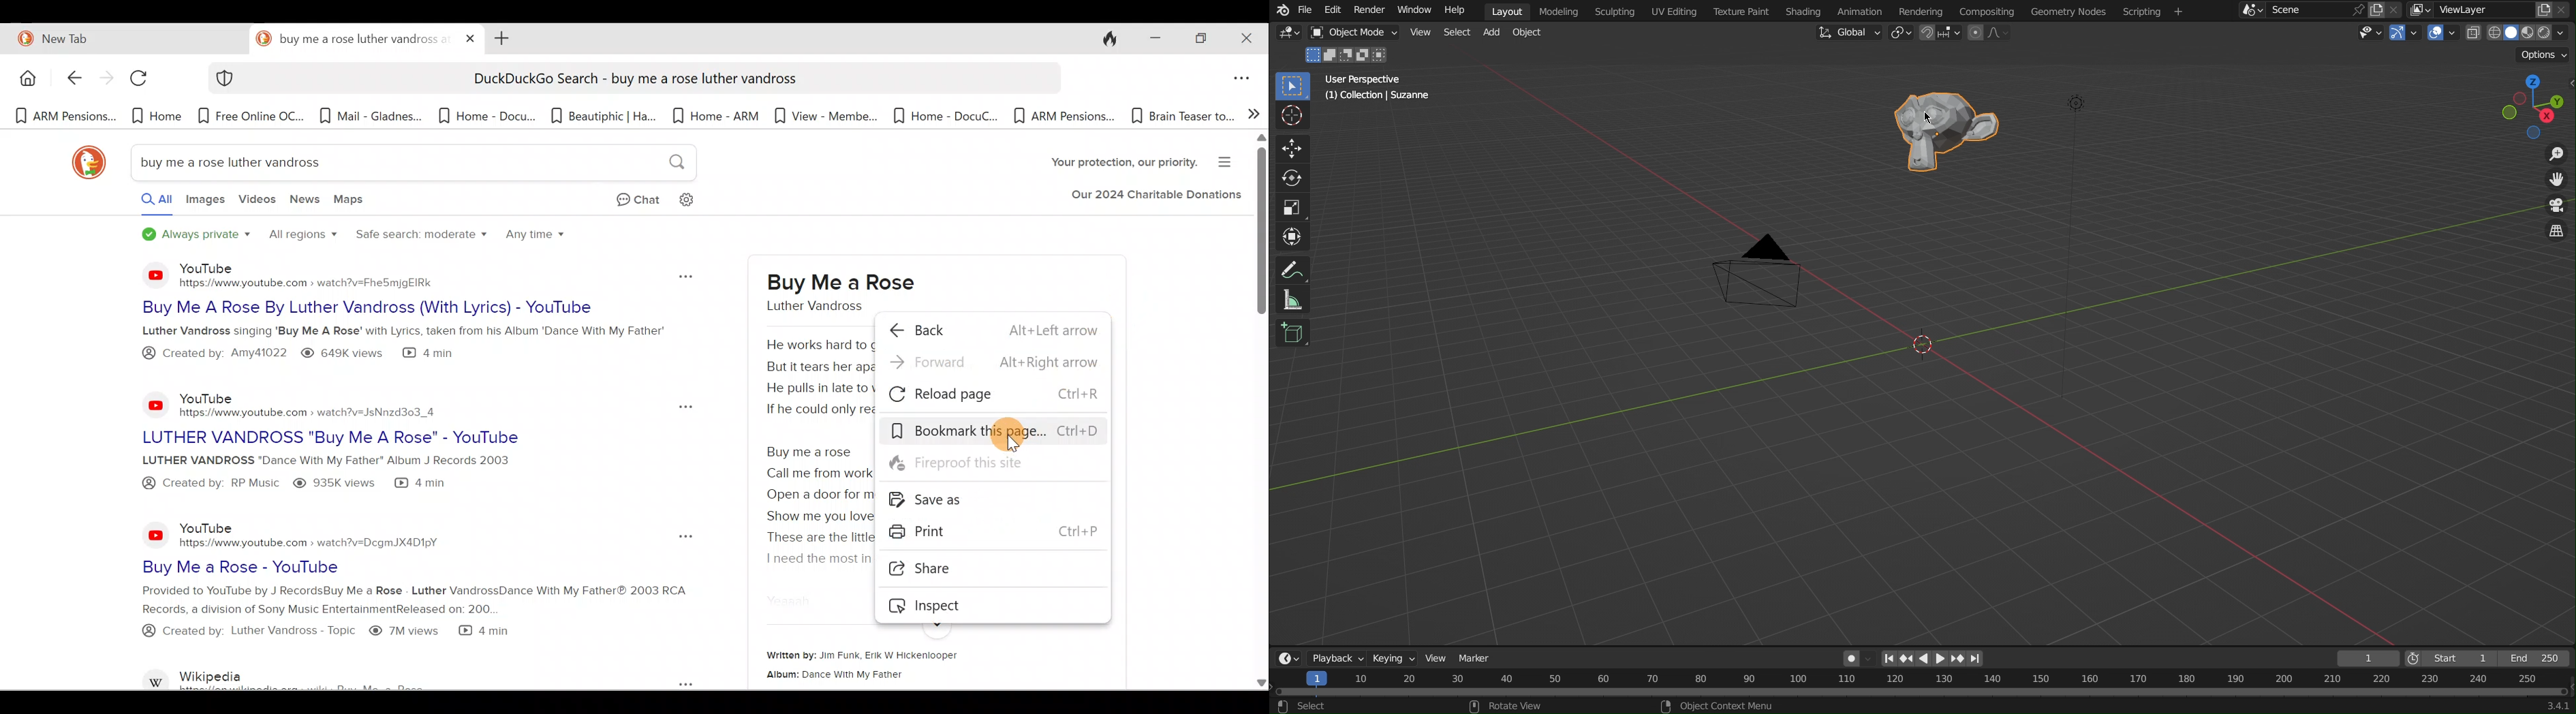 The image size is (2576, 728). What do you see at coordinates (1292, 117) in the screenshot?
I see `Cursor` at bounding box center [1292, 117].